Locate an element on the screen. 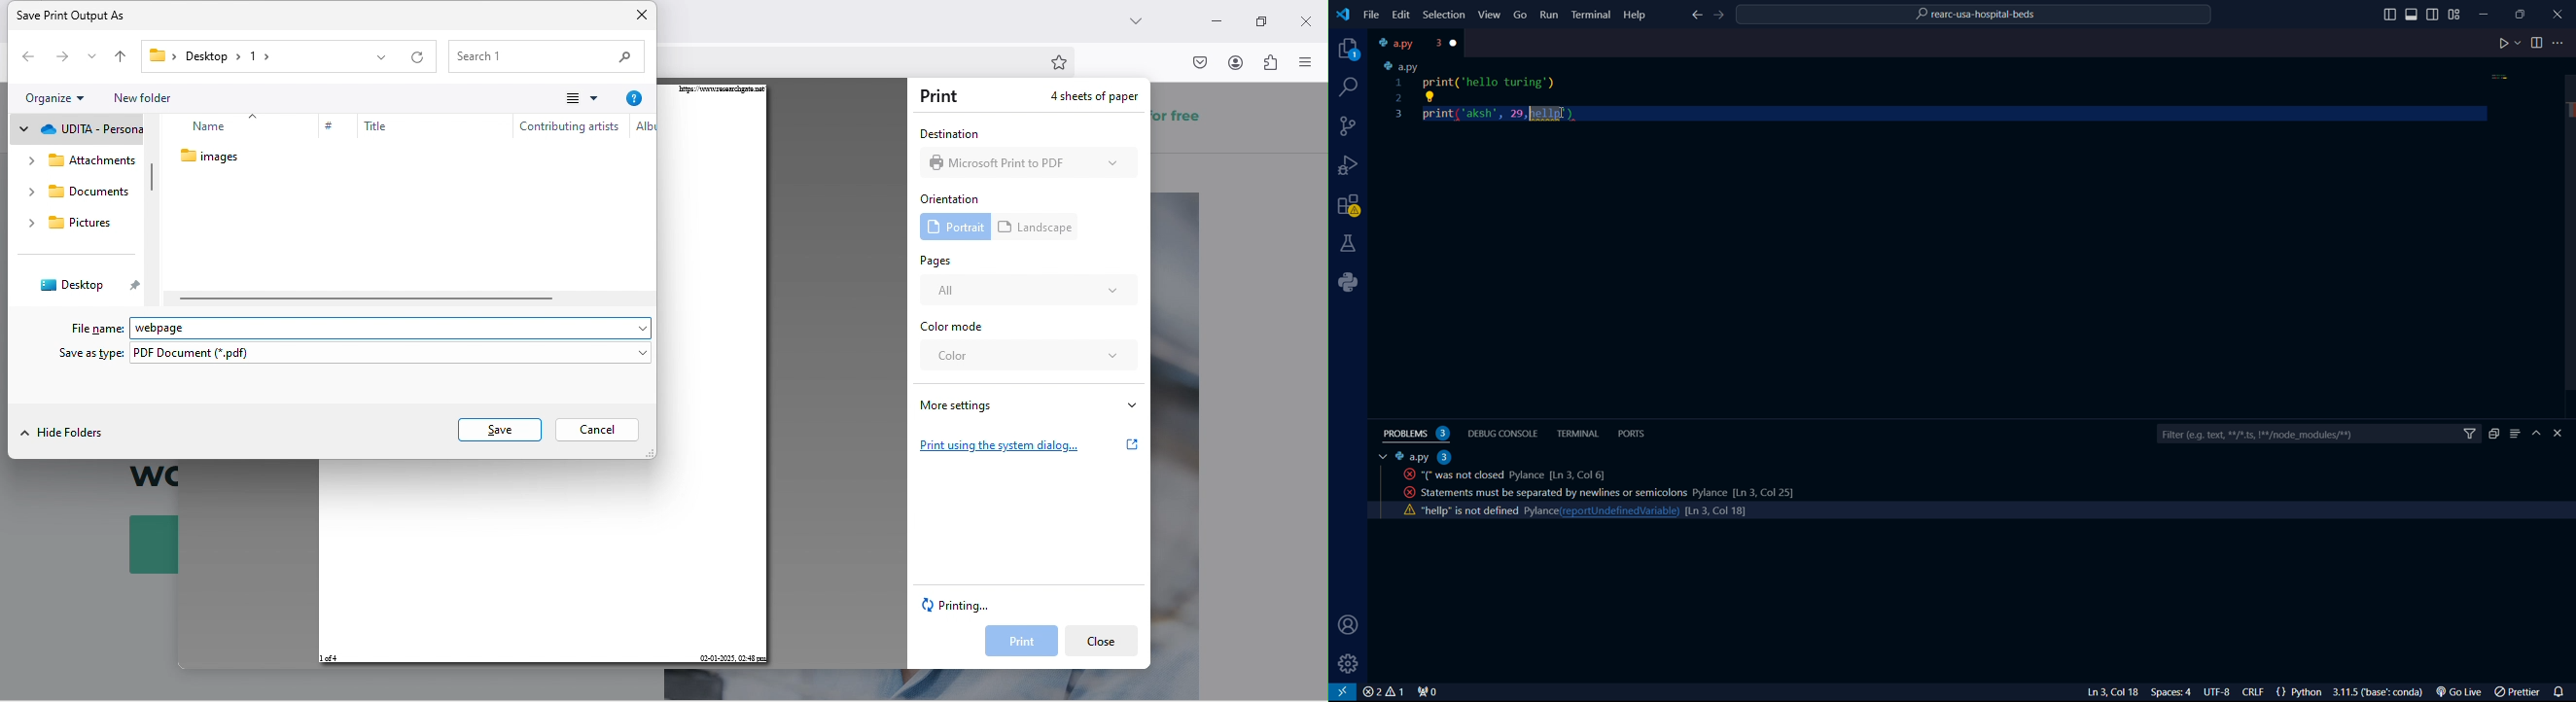  prettier is located at coordinates (2519, 693).